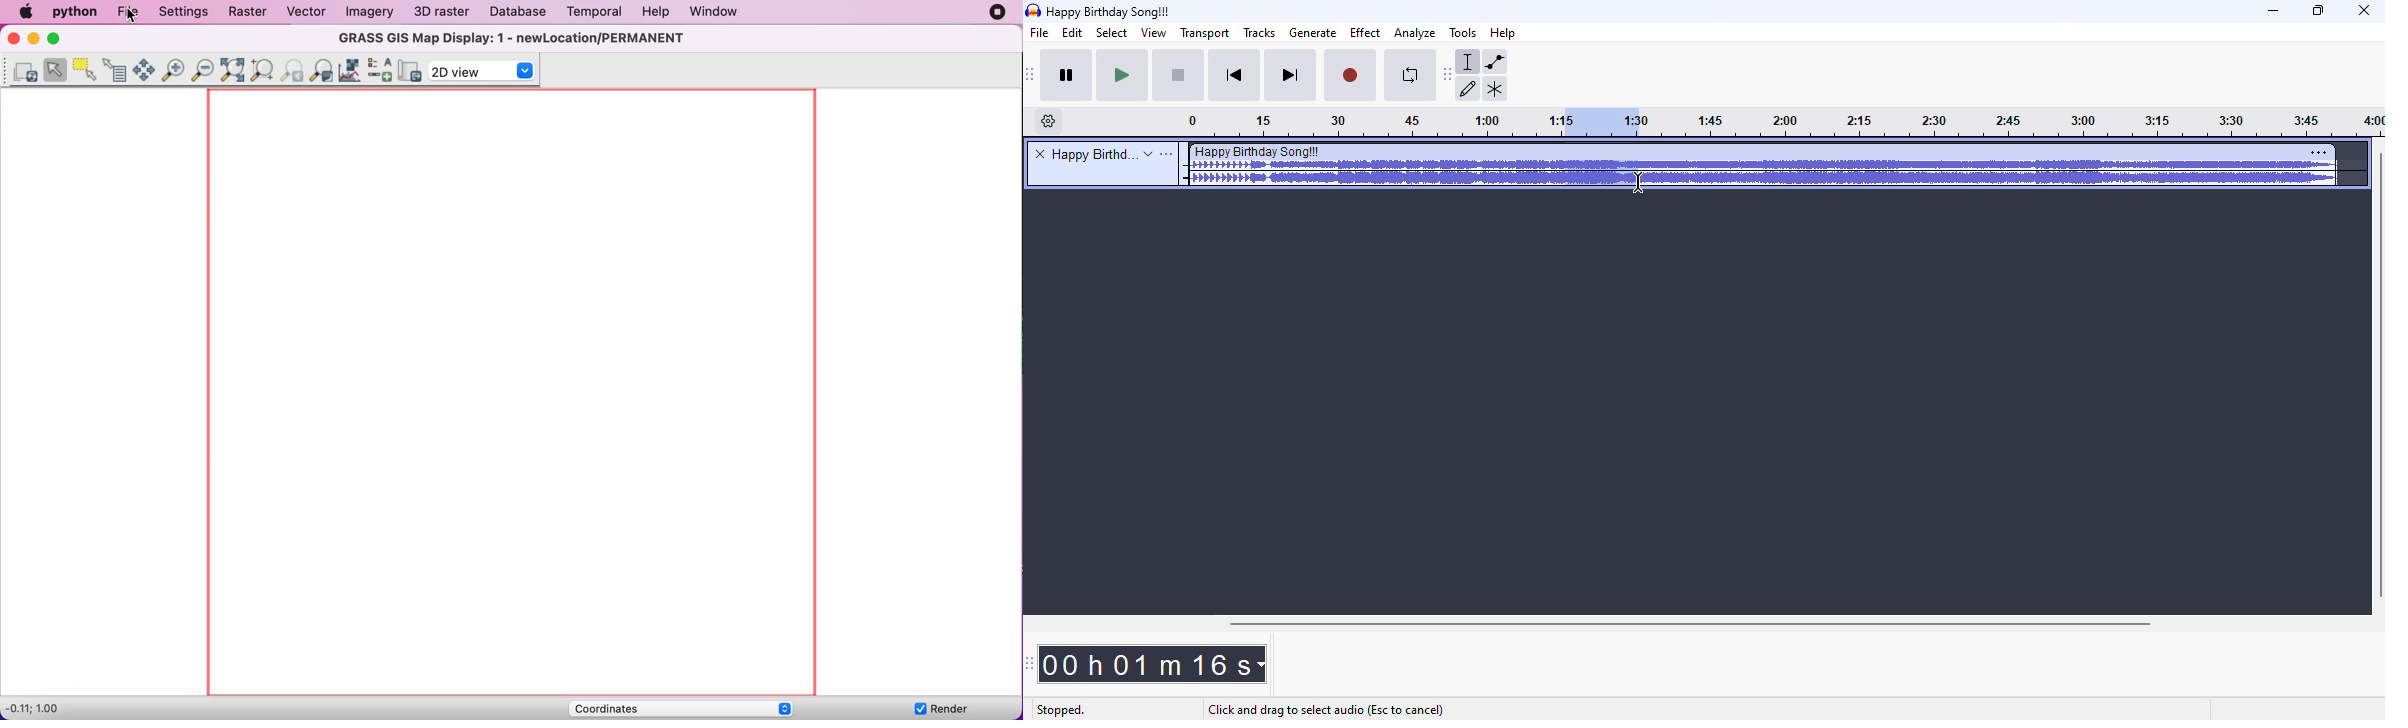 This screenshot has height=728, width=2408. What do you see at coordinates (1060, 711) in the screenshot?
I see `stopped.` at bounding box center [1060, 711].